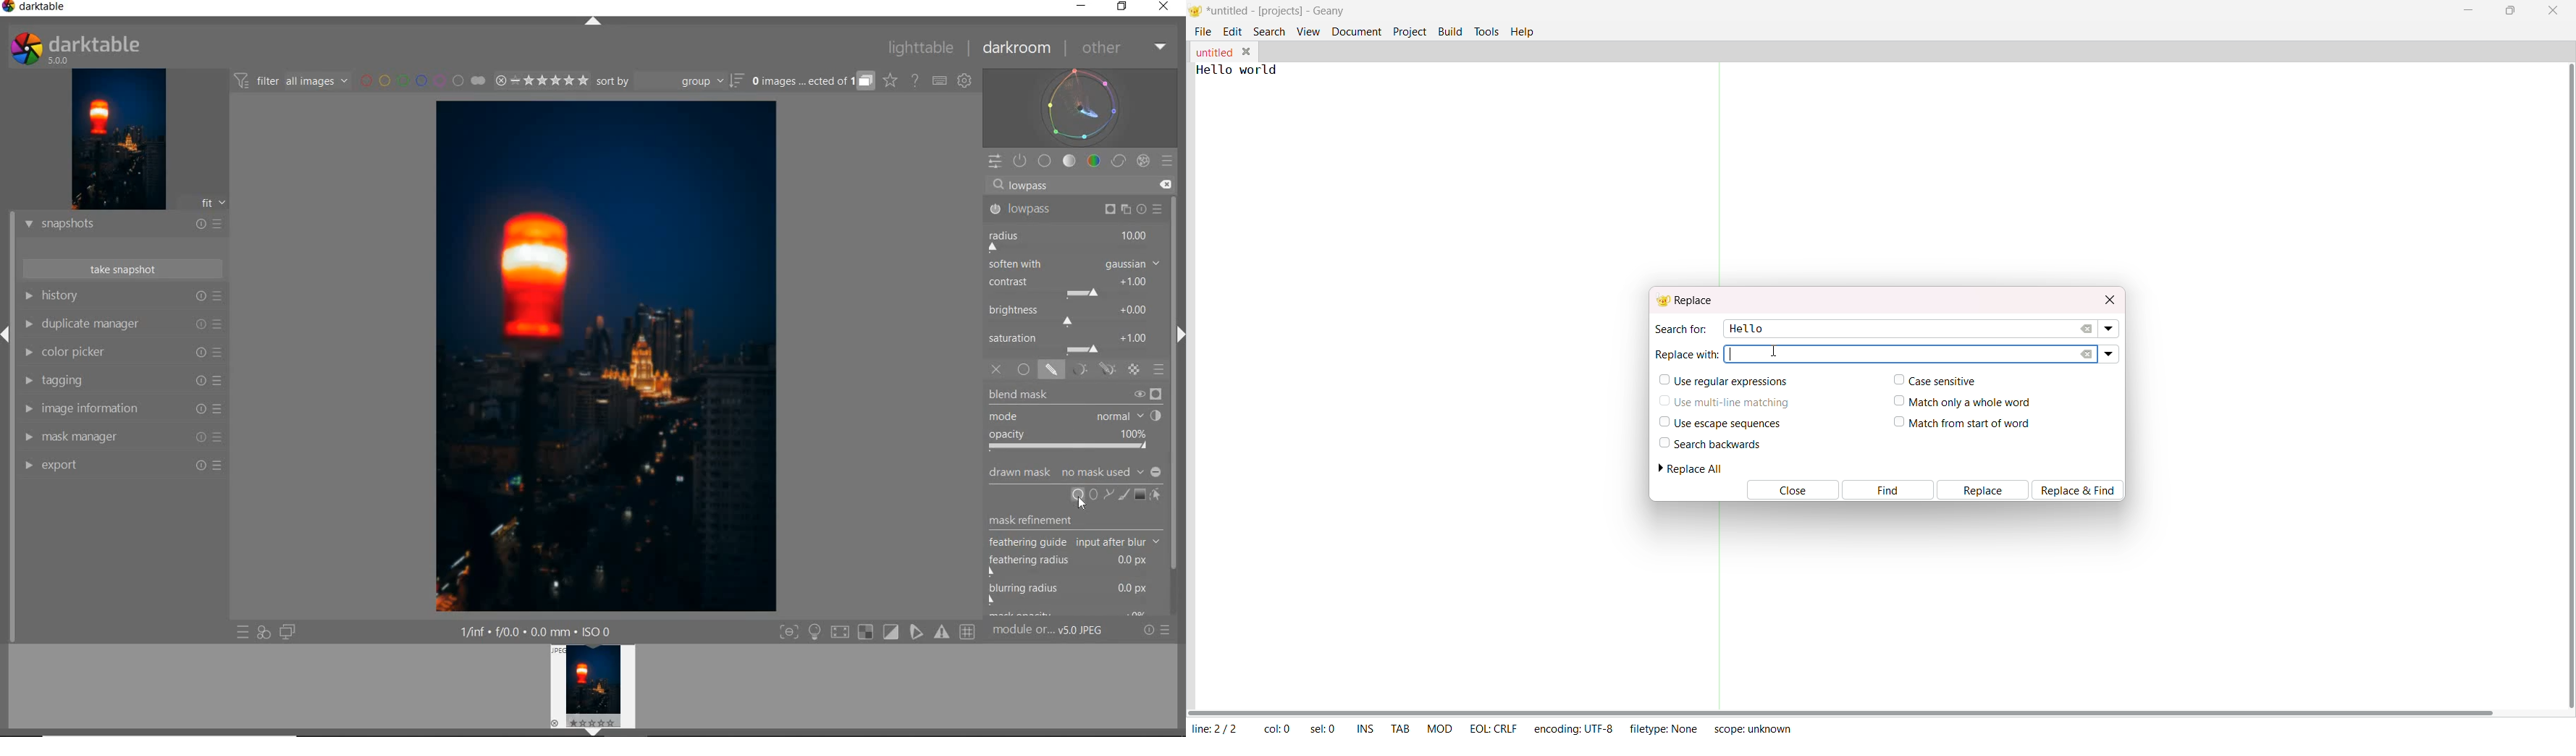 The image size is (2576, 756). Describe the element at coordinates (124, 224) in the screenshot. I see `SNAPSHOTS` at that location.